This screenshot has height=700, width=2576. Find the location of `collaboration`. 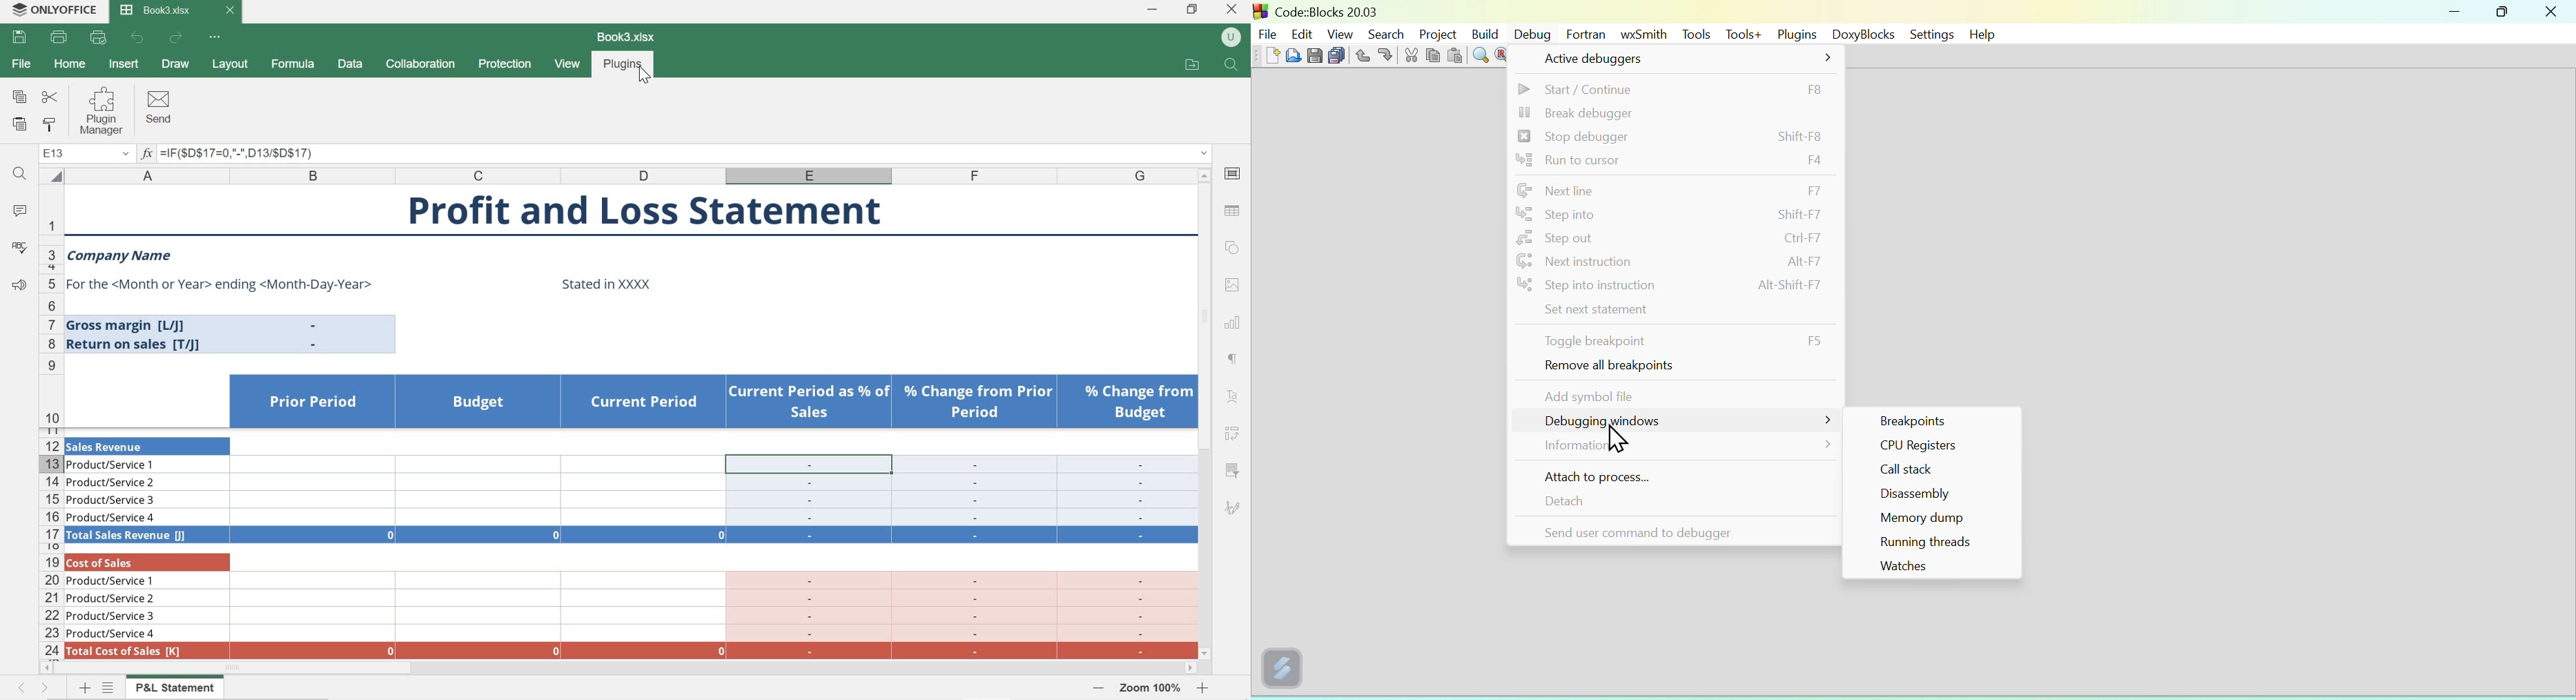

collaboration is located at coordinates (420, 63).